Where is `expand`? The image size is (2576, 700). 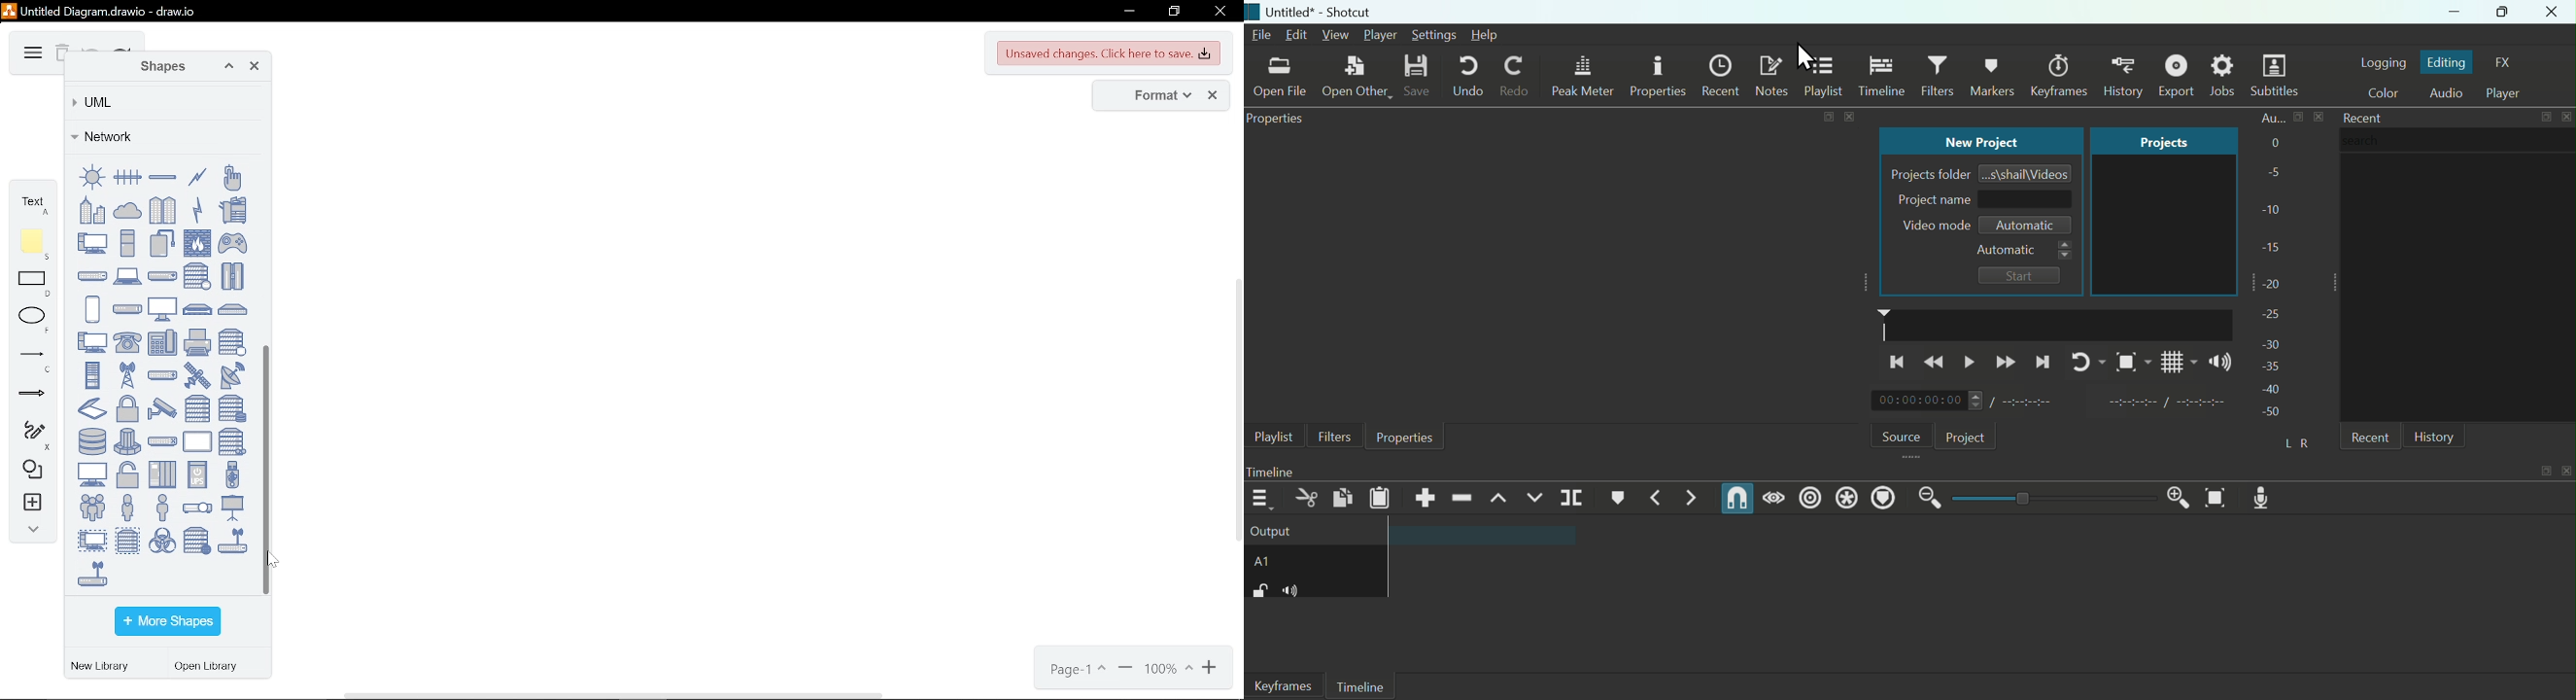 expand is located at coordinates (1828, 117).